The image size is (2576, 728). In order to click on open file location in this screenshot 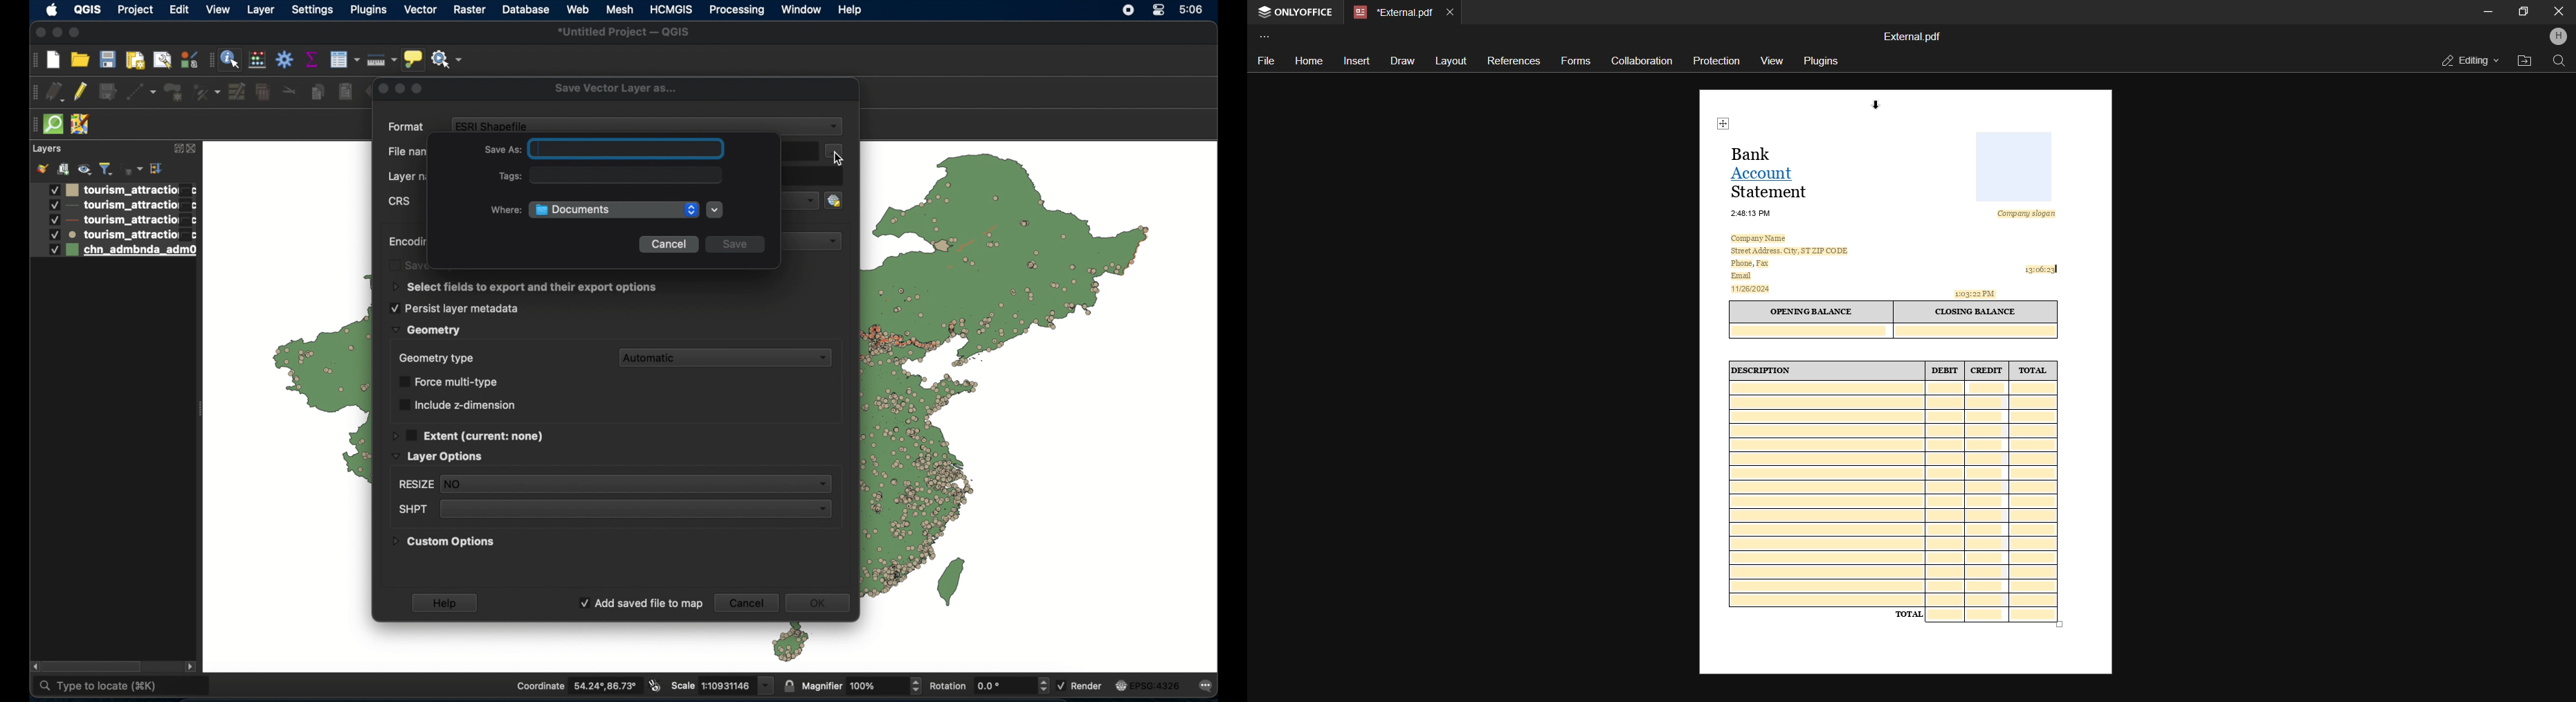, I will do `click(2523, 60)`.